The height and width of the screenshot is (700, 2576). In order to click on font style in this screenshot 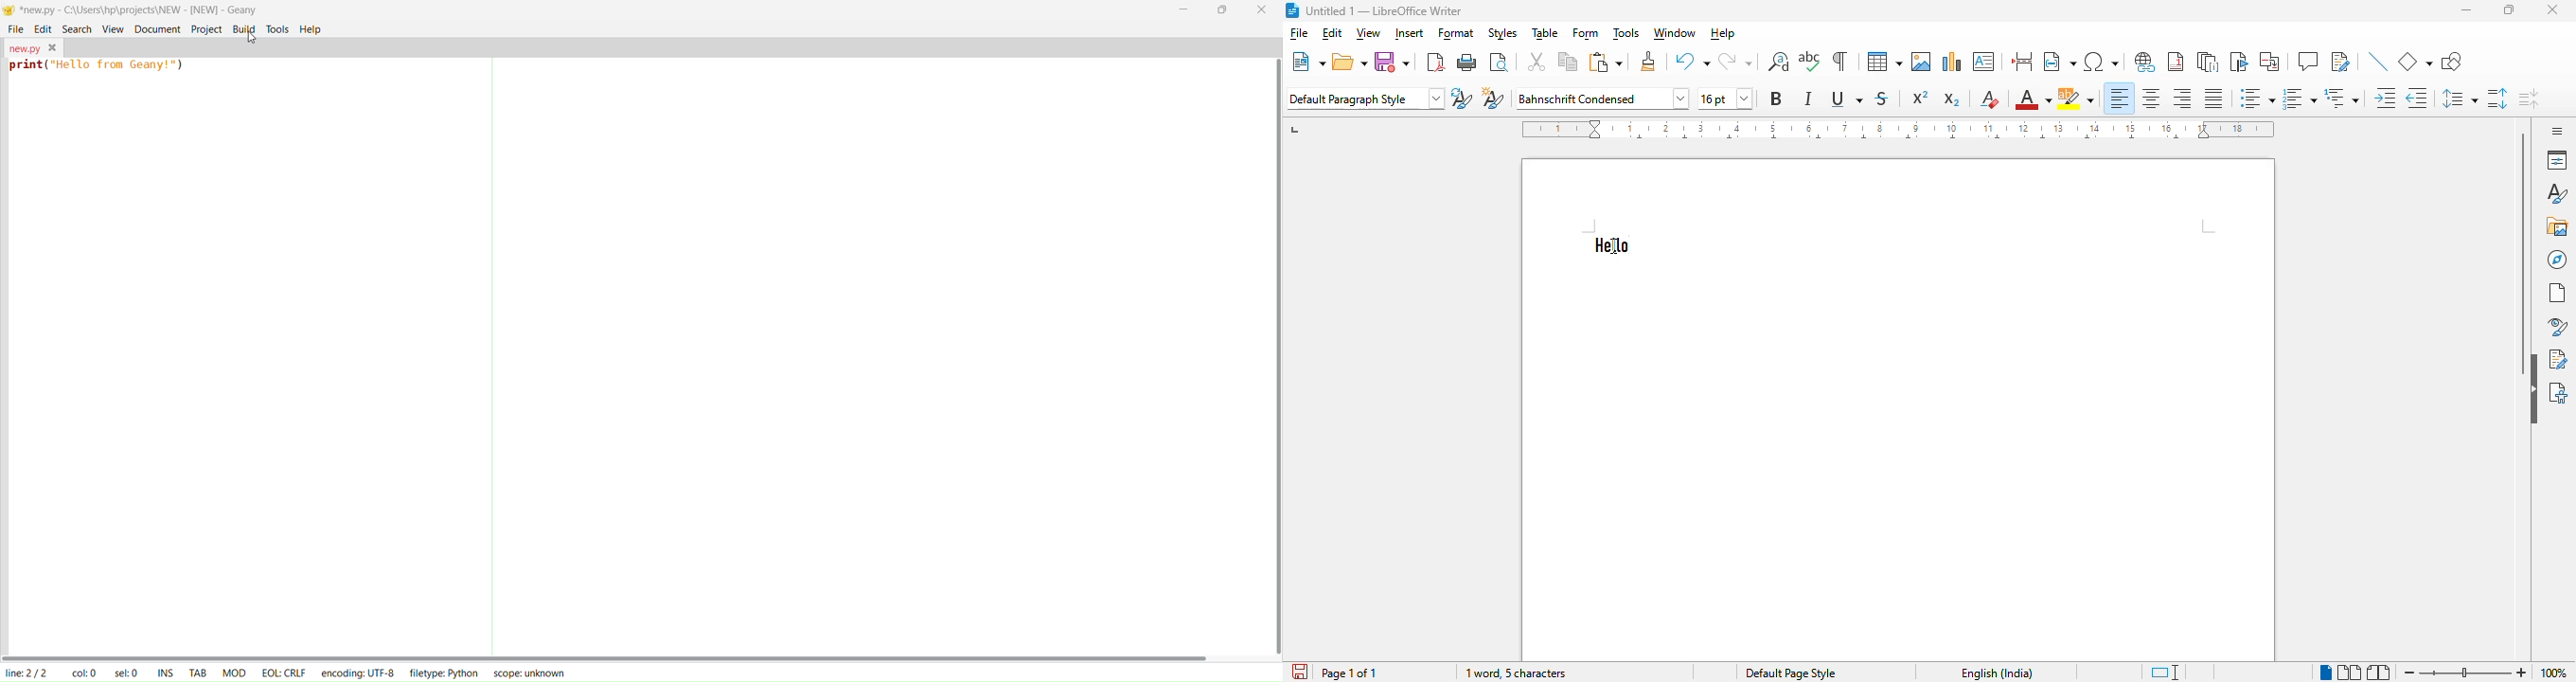, I will do `click(1603, 98)`.